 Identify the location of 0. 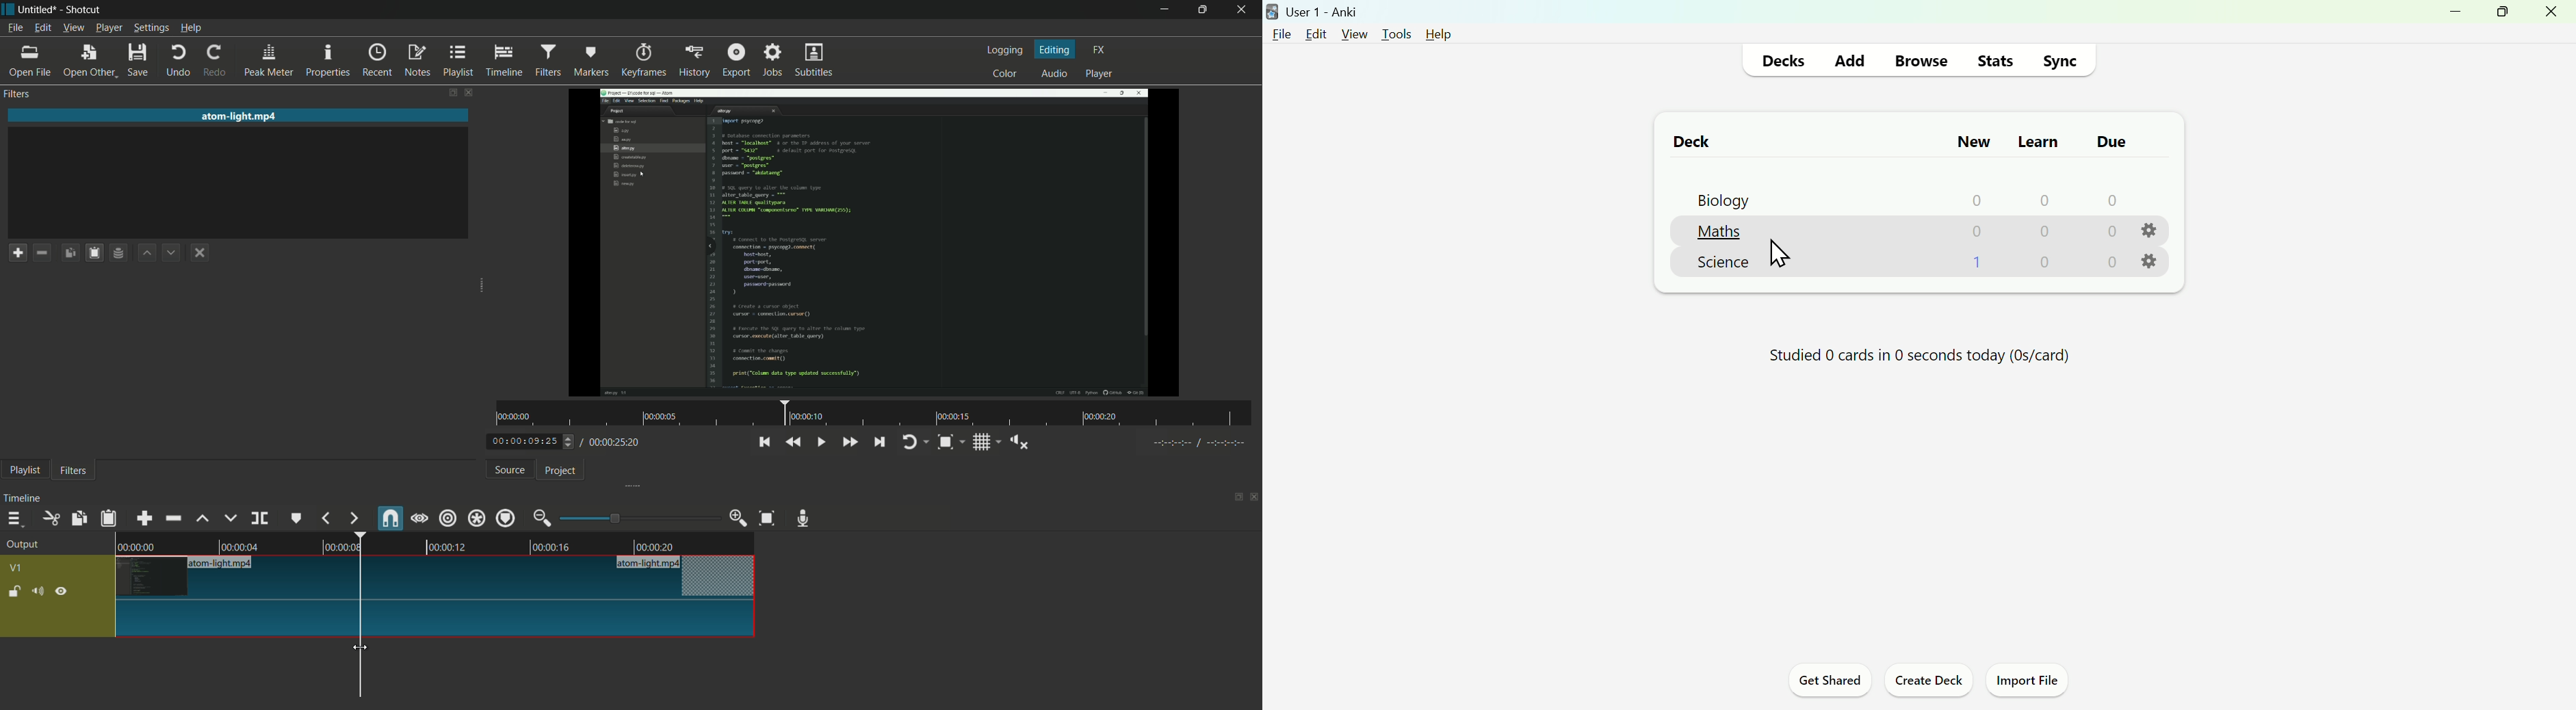
(2044, 199).